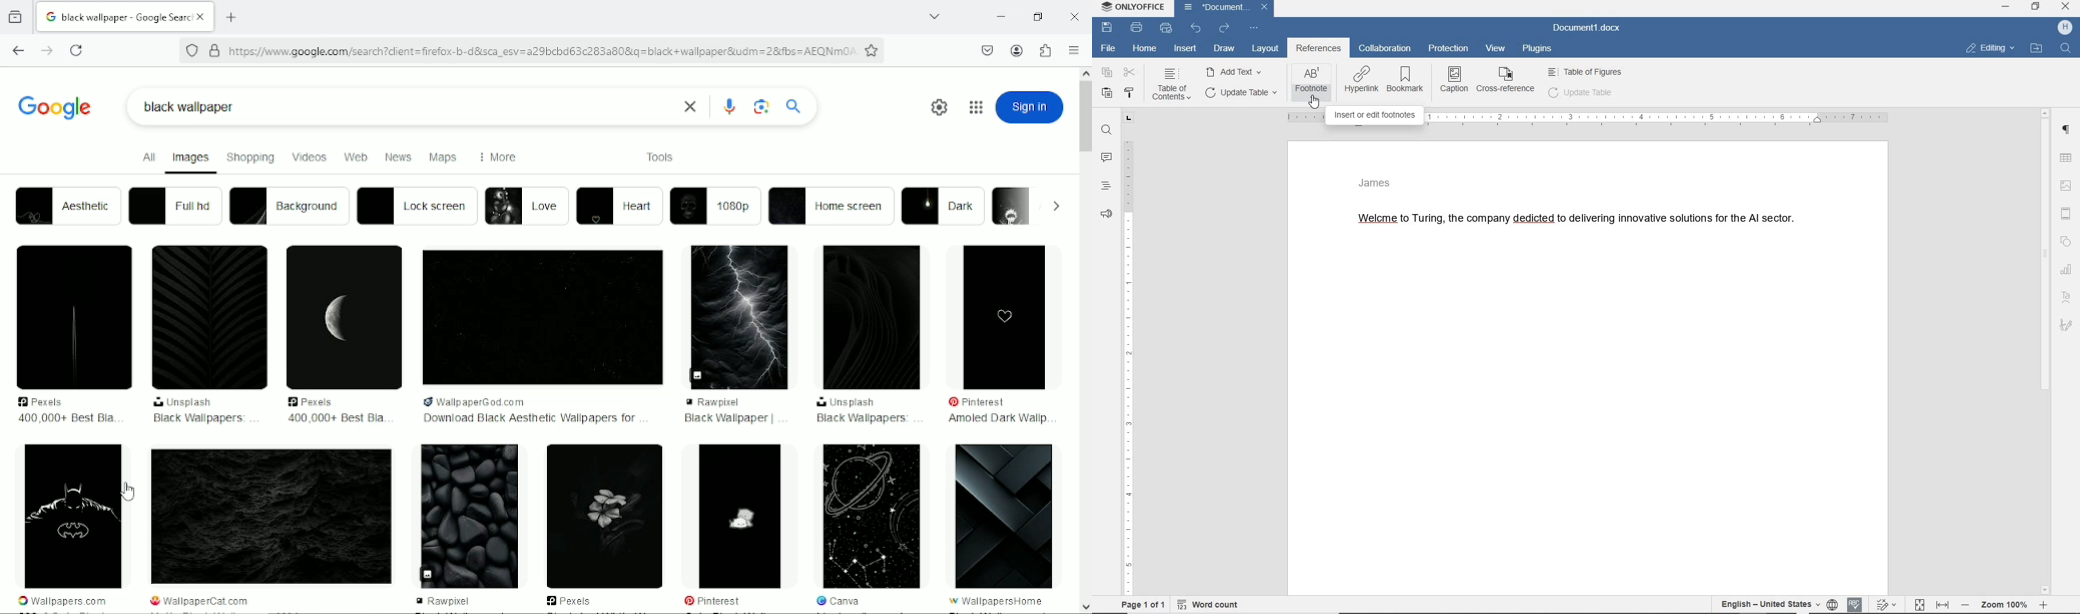 The width and height of the screenshot is (2100, 616). What do you see at coordinates (1587, 28) in the screenshot?
I see `document name` at bounding box center [1587, 28].